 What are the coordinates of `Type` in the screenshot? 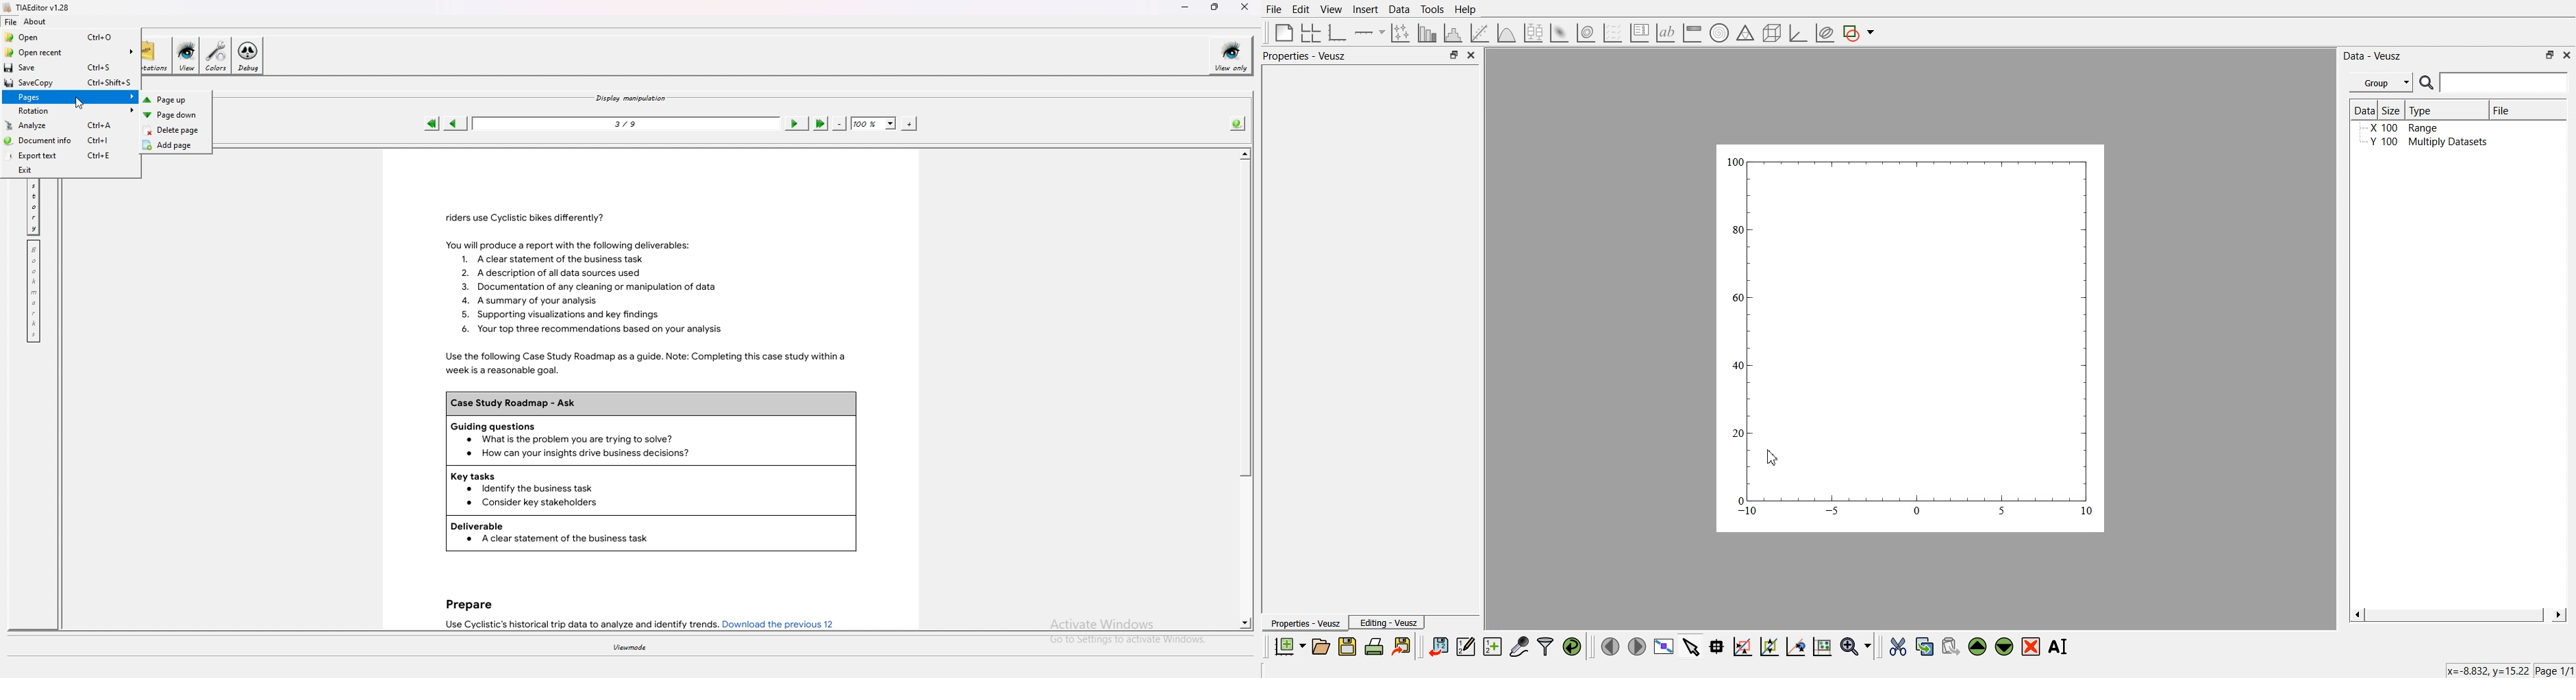 It's located at (2444, 109).